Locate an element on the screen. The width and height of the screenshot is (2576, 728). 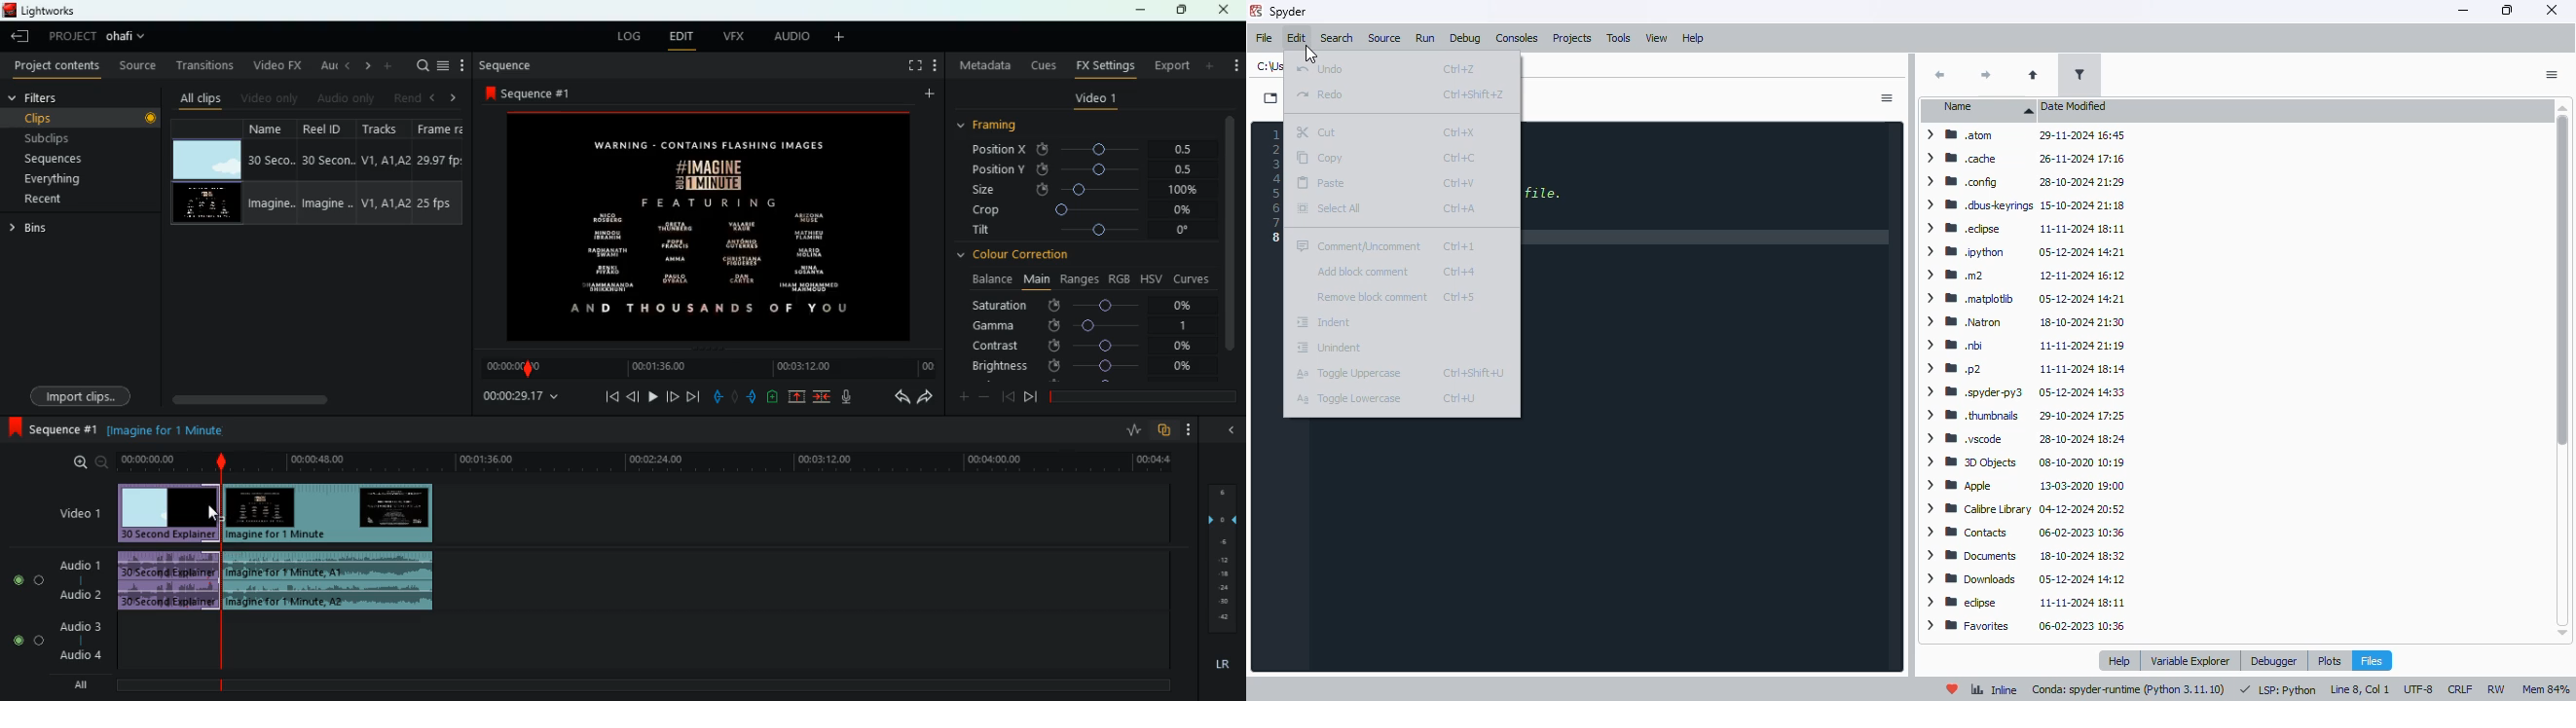
minimize is located at coordinates (2464, 9).